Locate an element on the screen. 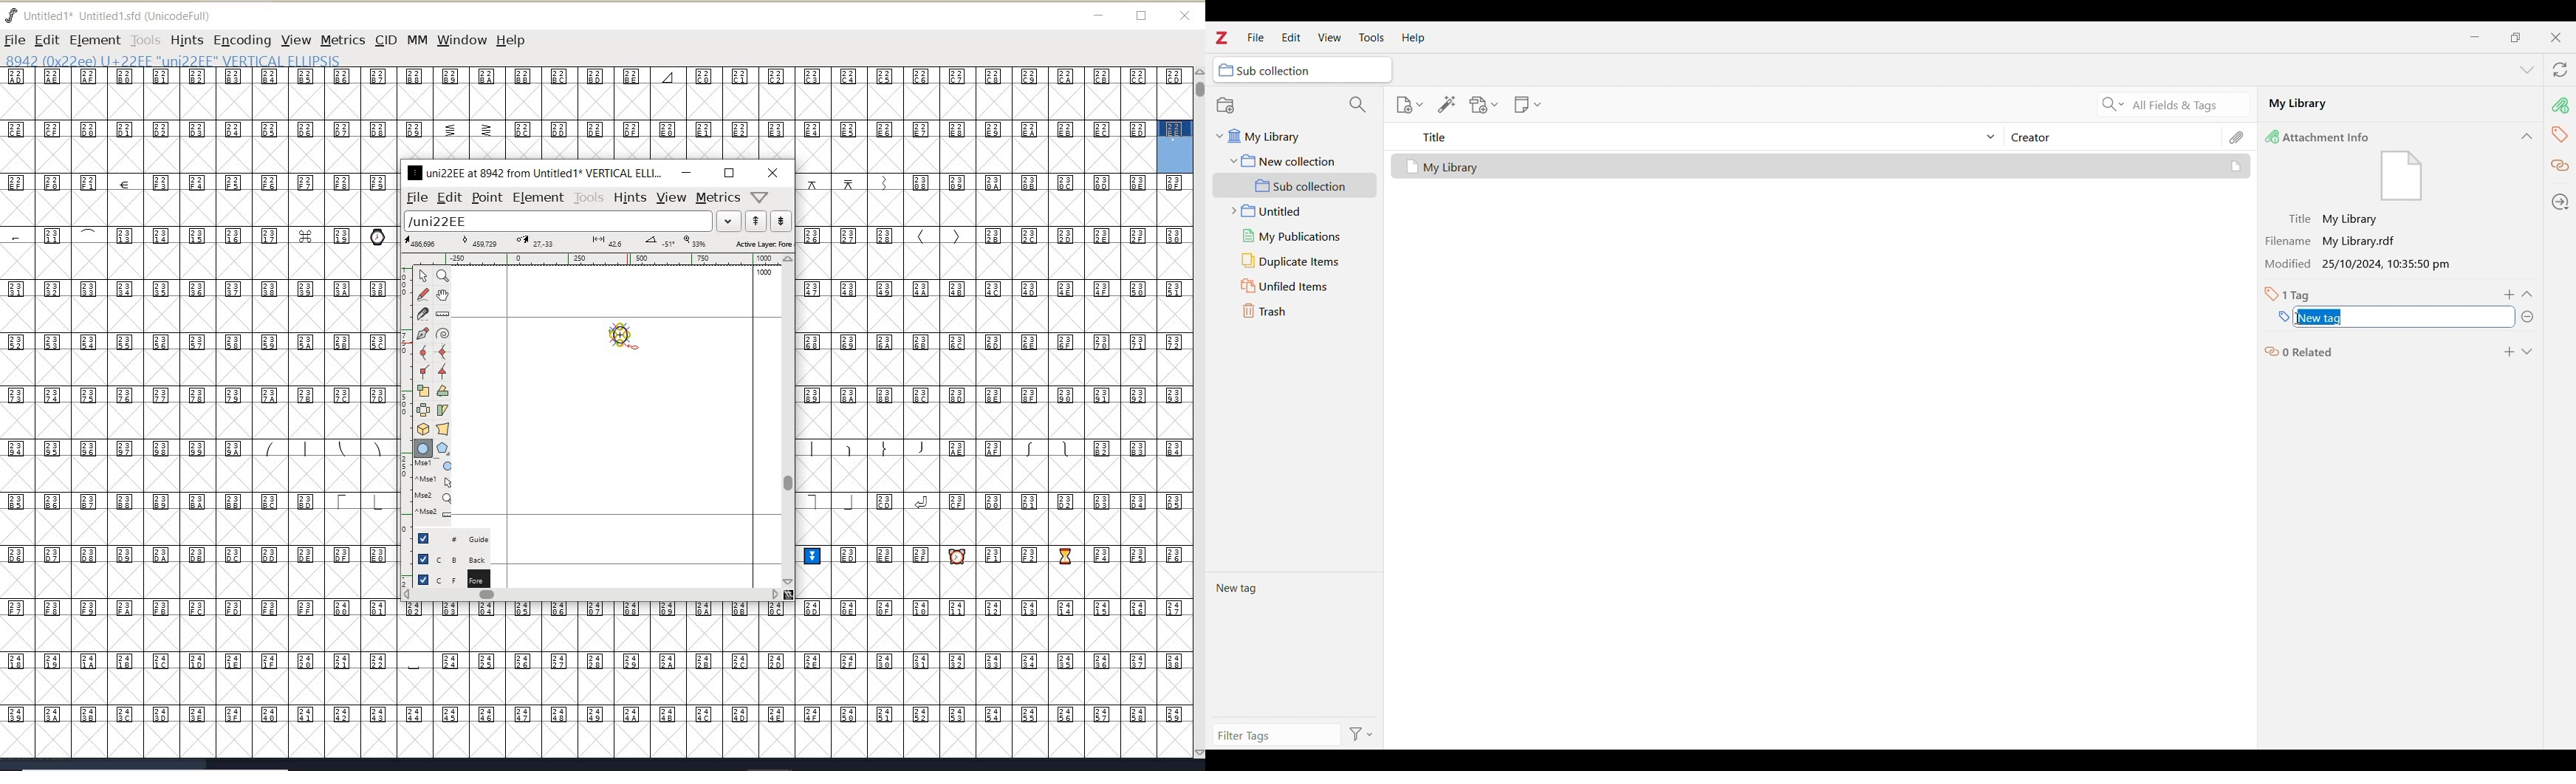 This screenshot has height=784, width=2576. tag is located at coordinates (2560, 133).